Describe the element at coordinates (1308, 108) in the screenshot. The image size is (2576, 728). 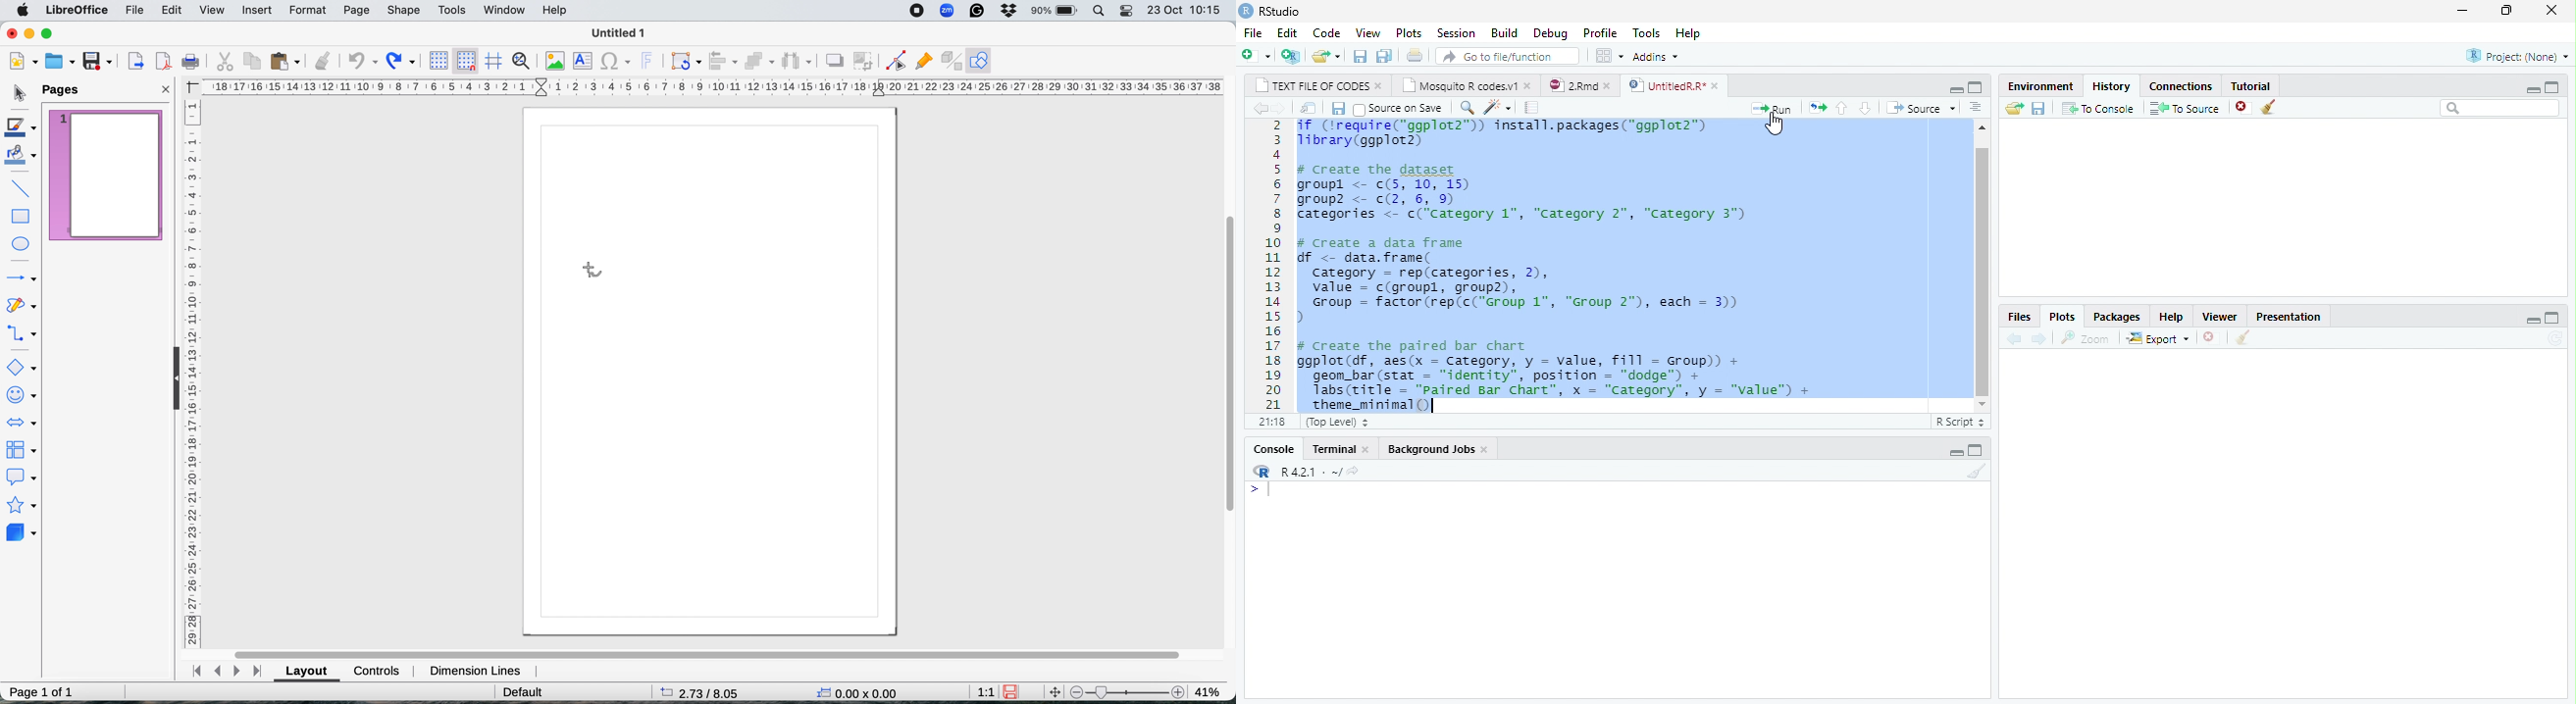
I see `show in new window` at that location.